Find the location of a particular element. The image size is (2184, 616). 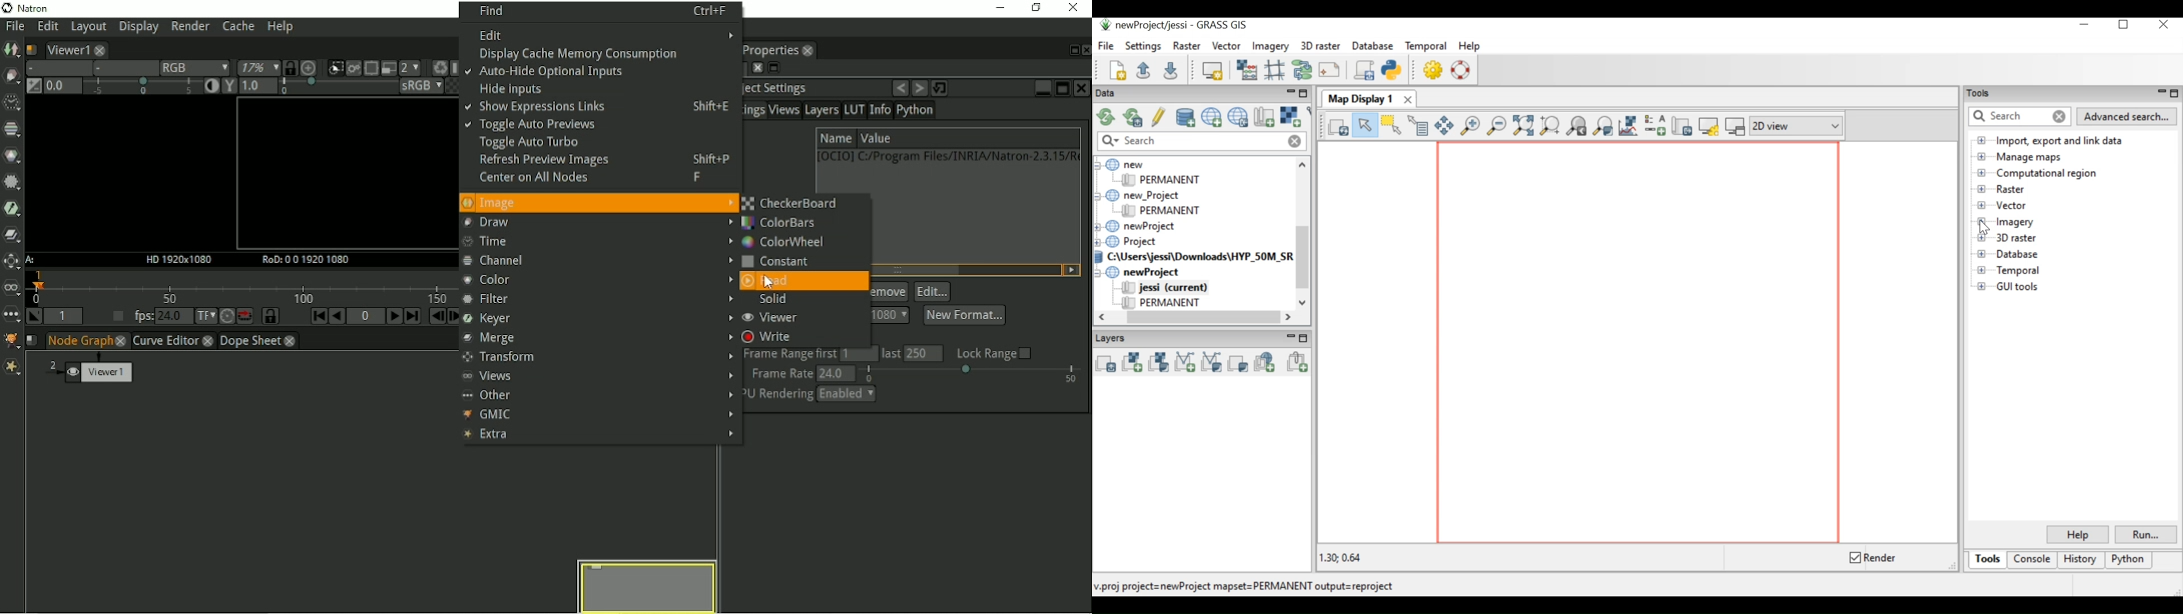

A is located at coordinates (31, 260).